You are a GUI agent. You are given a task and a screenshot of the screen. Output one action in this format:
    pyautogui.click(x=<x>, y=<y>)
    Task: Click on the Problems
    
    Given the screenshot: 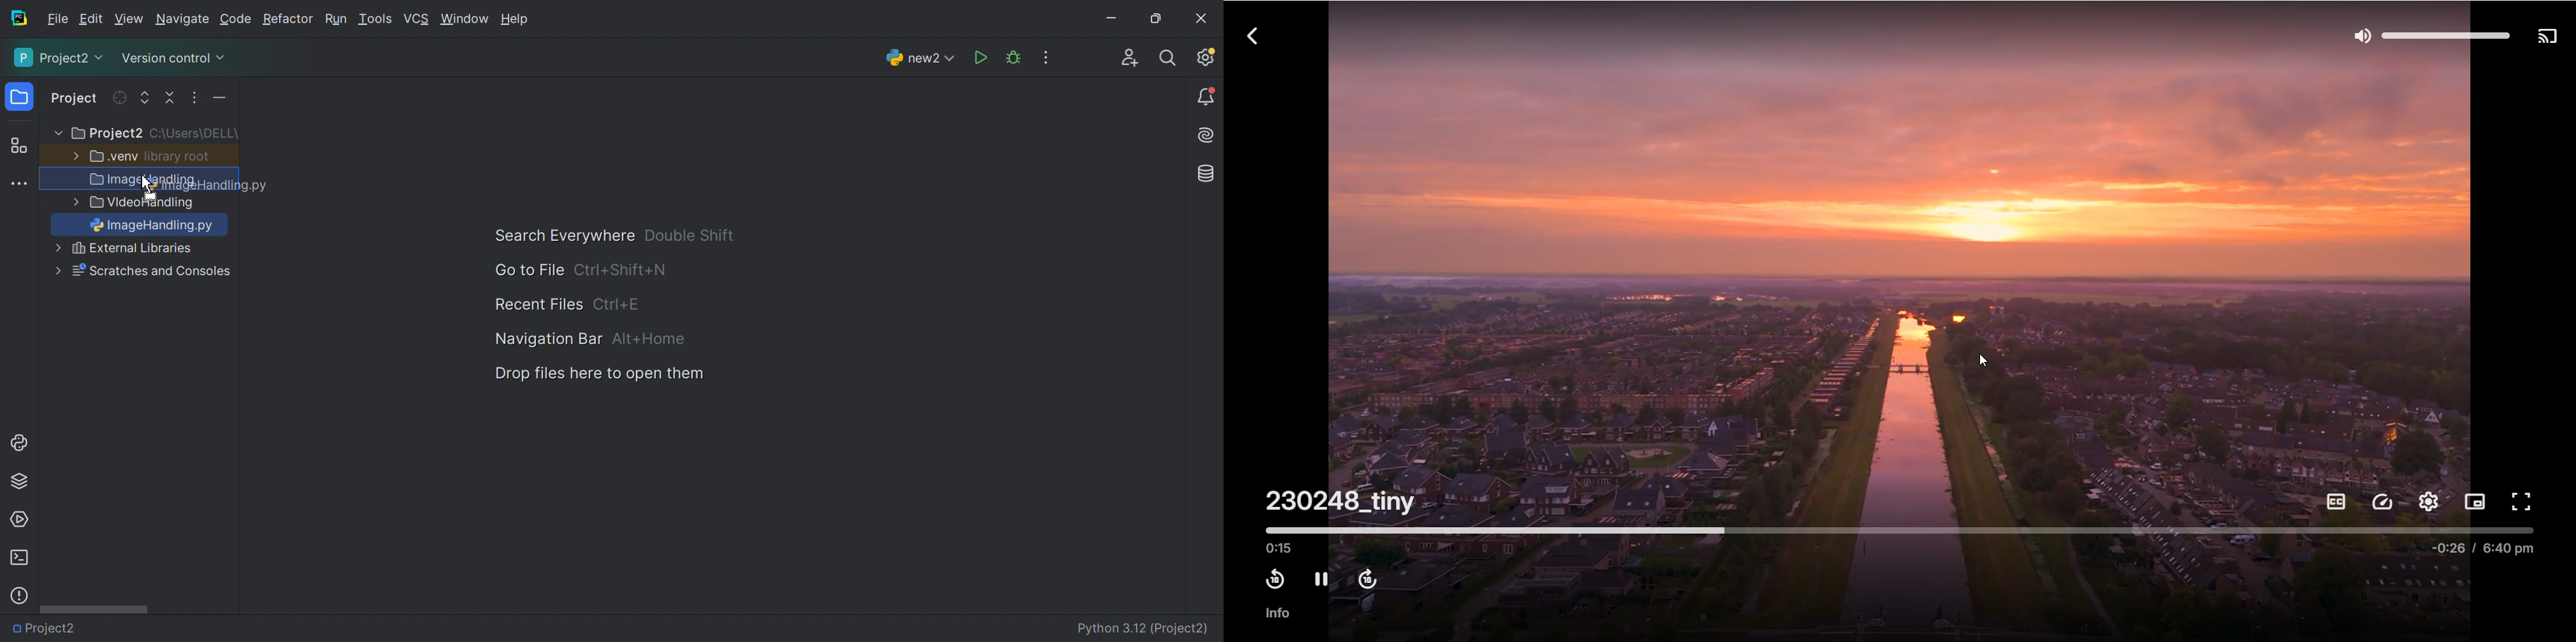 What is the action you would take?
    pyautogui.click(x=19, y=596)
    